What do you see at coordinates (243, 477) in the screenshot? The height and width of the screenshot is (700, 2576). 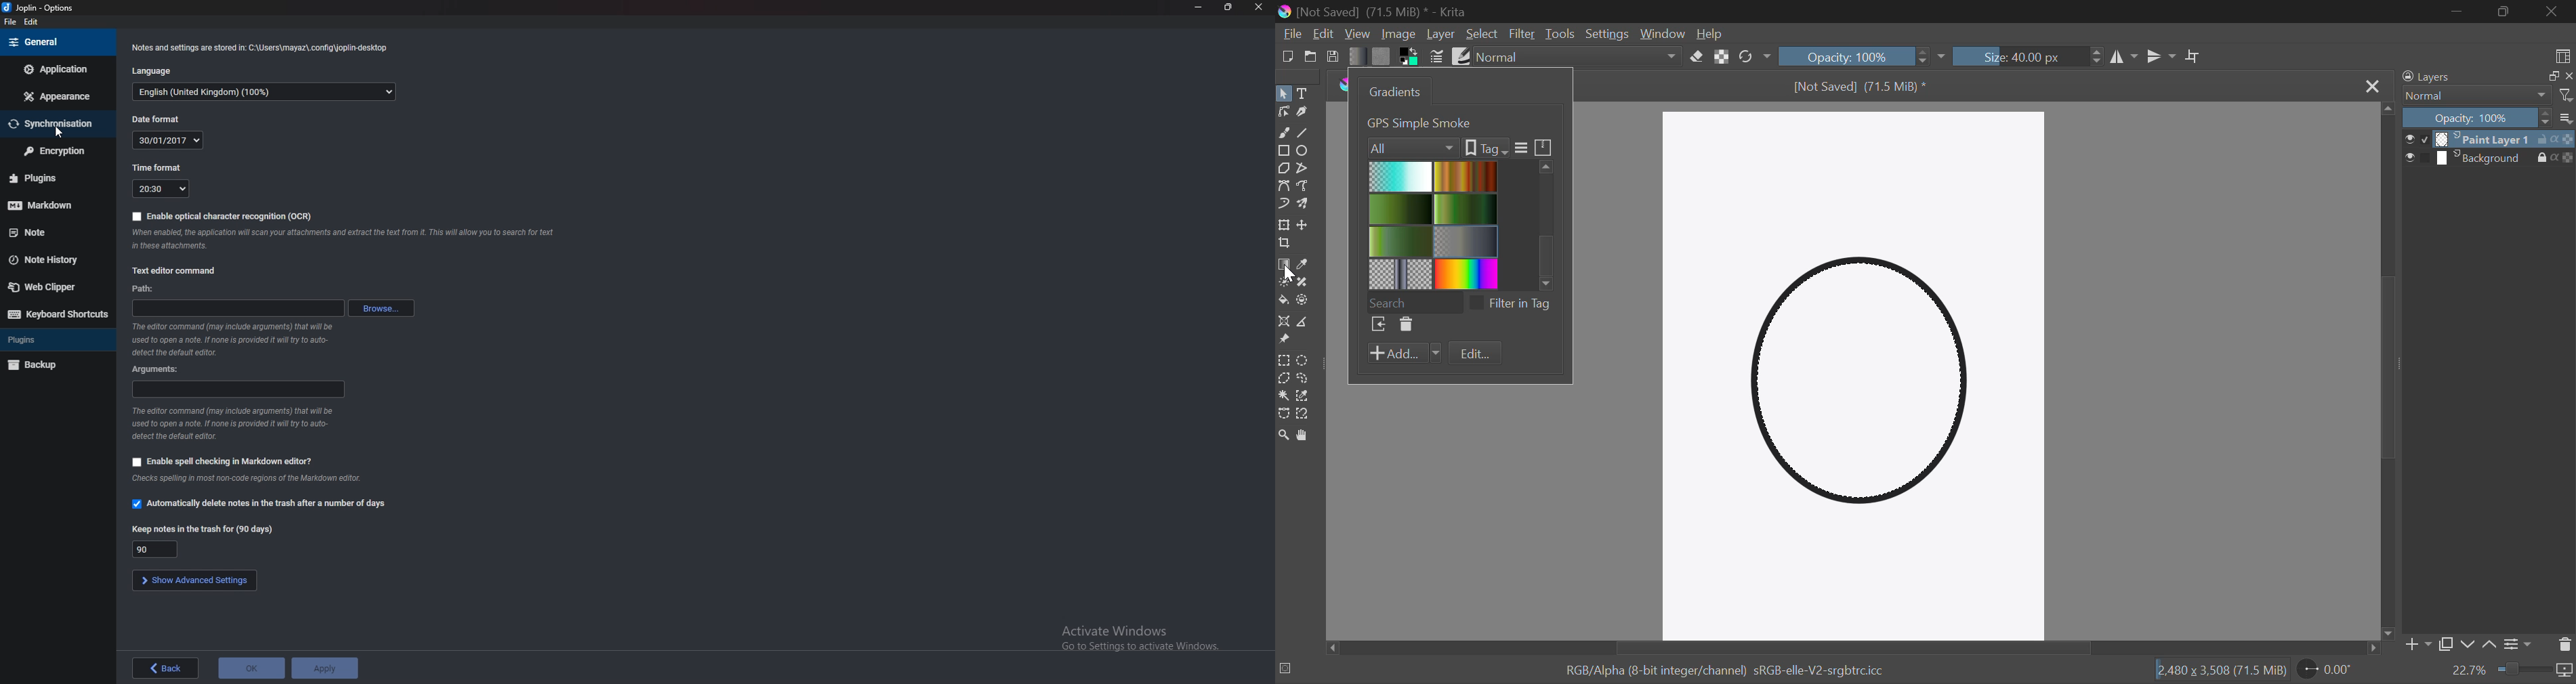 I see `info` at bounding box center [243, 477].